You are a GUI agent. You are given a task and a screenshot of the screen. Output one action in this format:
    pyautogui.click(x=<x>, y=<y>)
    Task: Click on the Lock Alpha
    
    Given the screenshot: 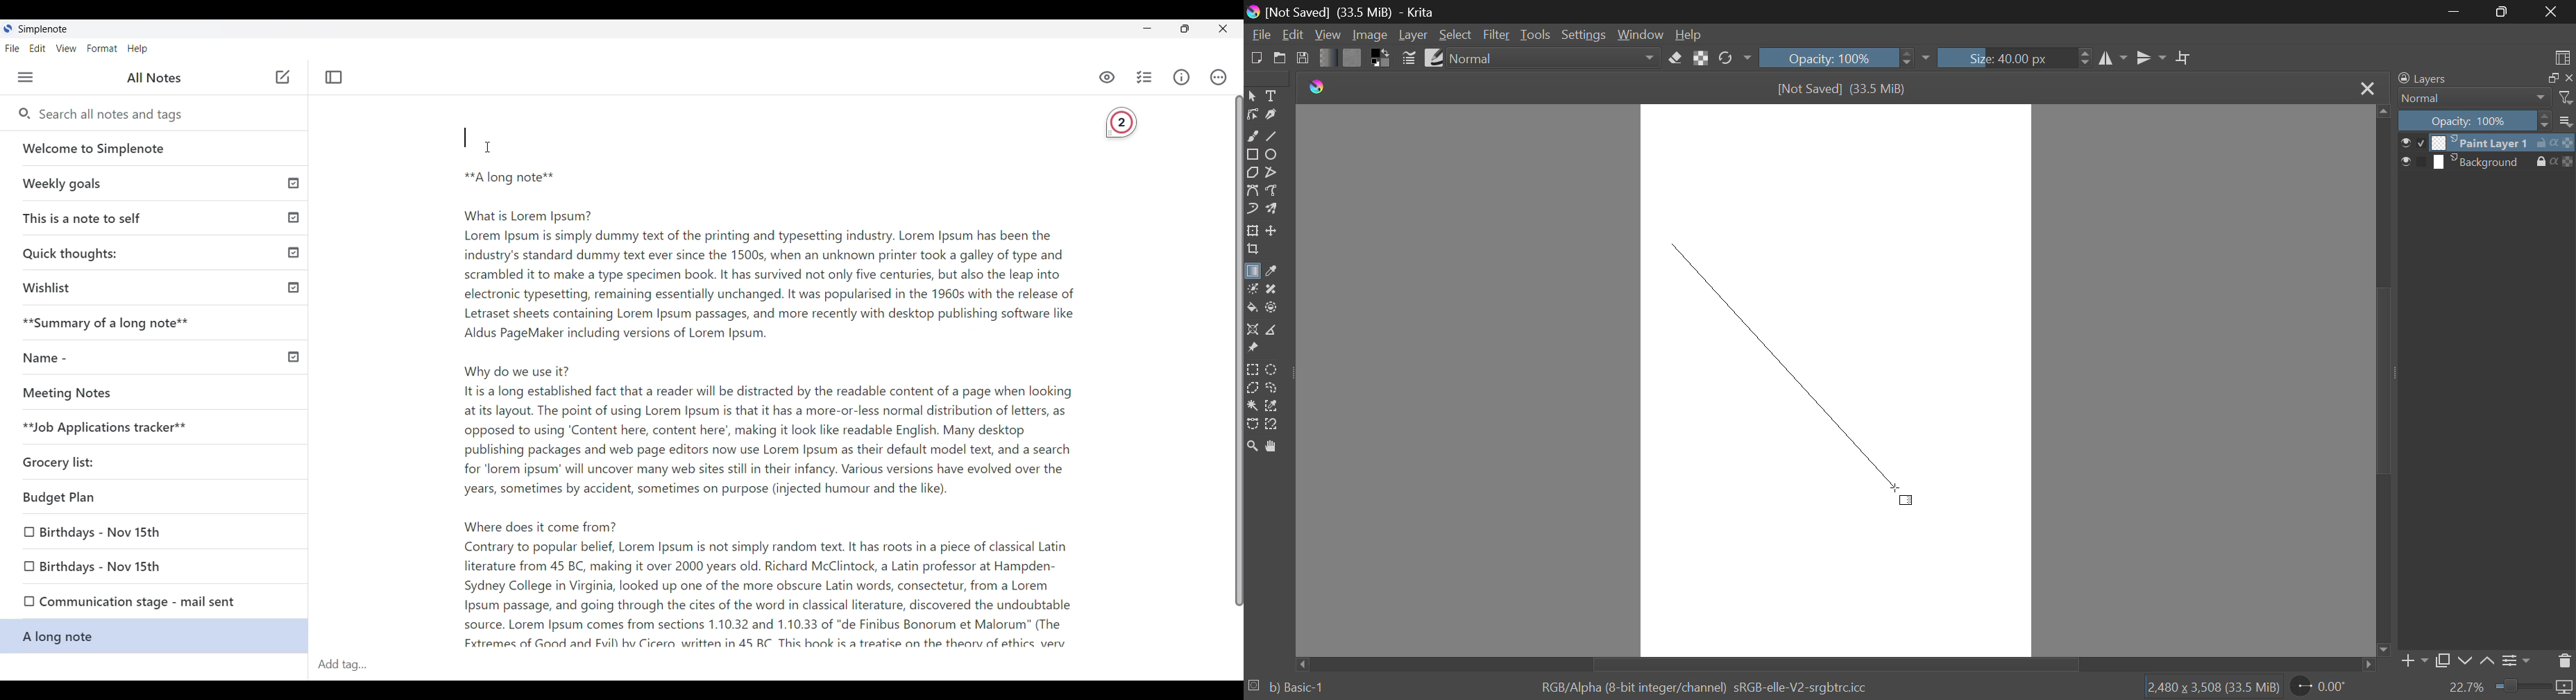 What is the action you would take?
    pyautogui.click(x=1700, y=58)
    